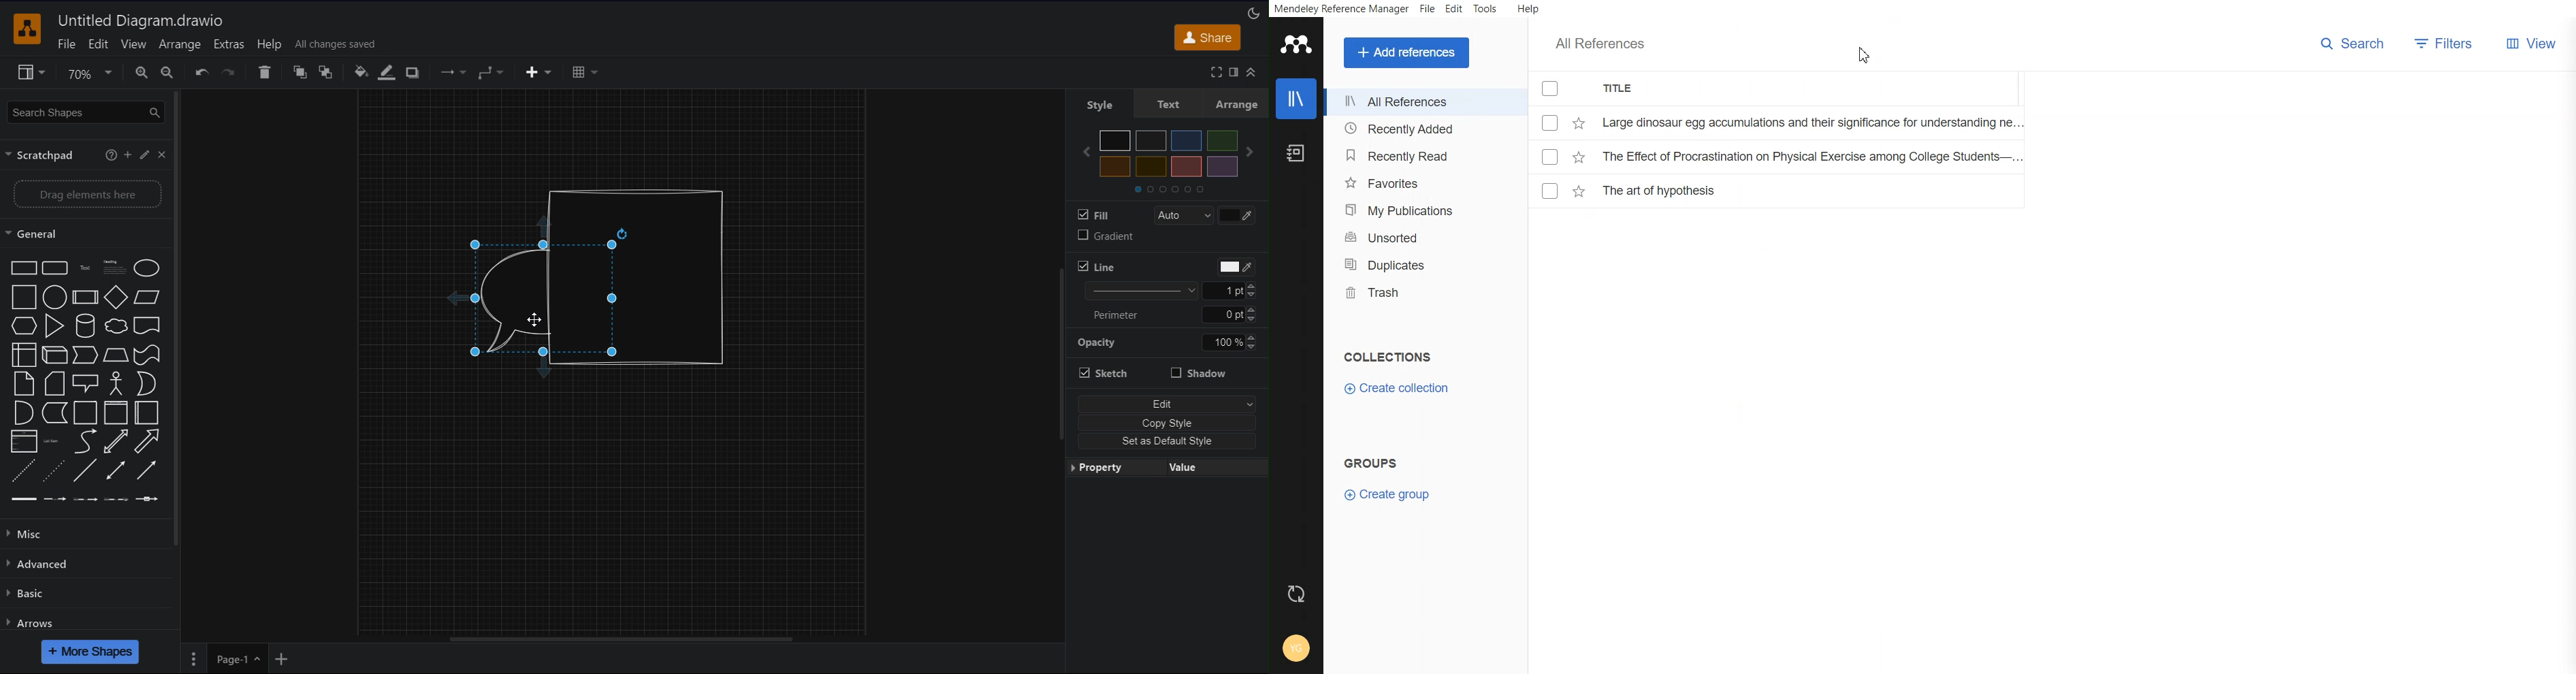 This screenshot has height=700, width=2576. Describe the element at coordinates (65, 44) in the screenshot. I see `File` at that location.